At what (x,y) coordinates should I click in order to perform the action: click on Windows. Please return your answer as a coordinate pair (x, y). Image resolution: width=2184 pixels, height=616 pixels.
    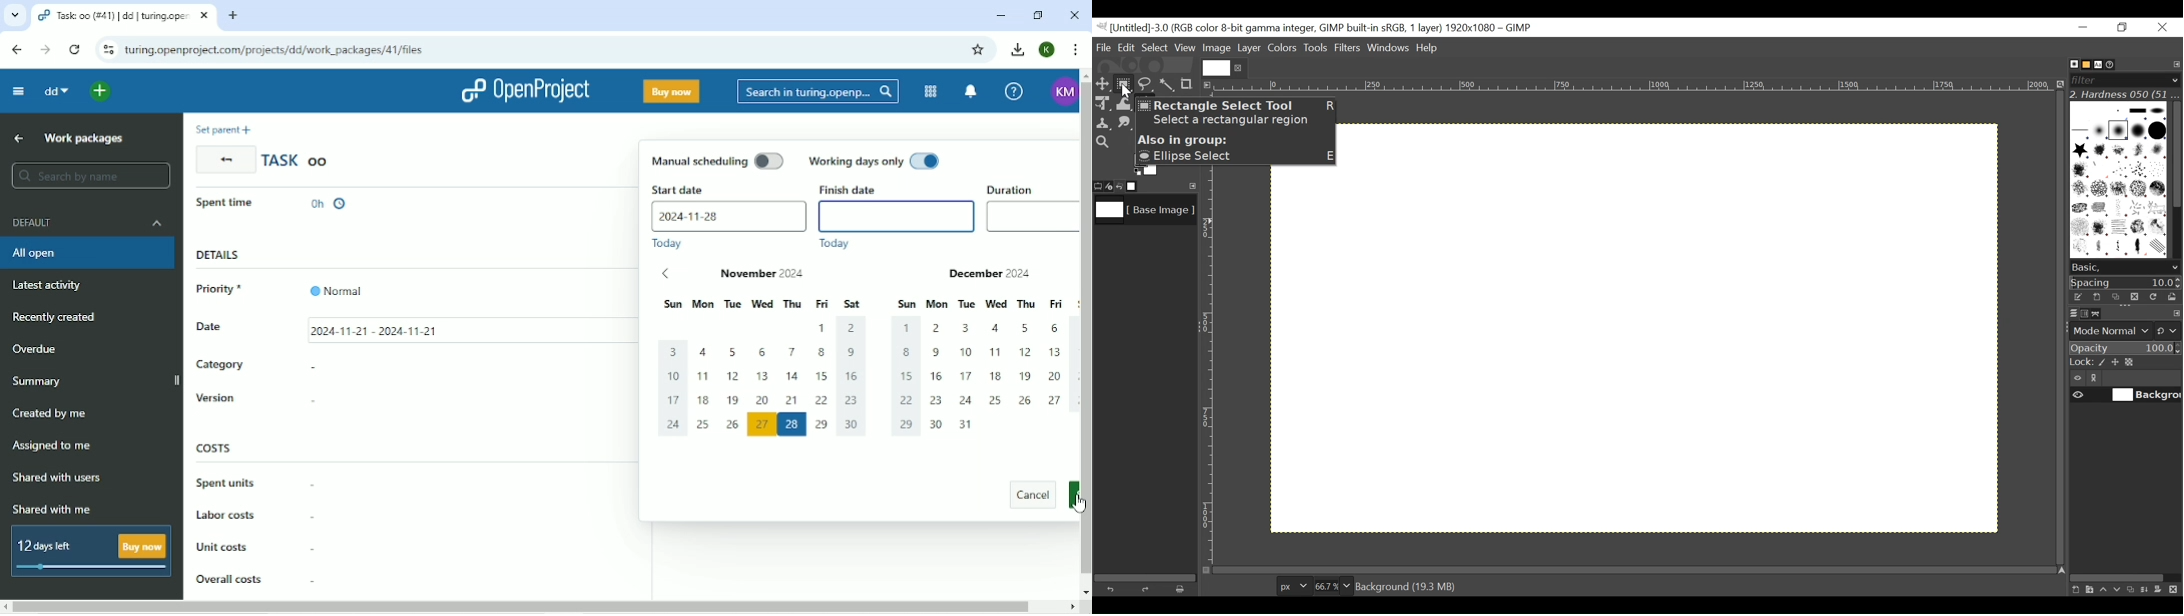
    Looking at the image, I should click on (1389, 49).